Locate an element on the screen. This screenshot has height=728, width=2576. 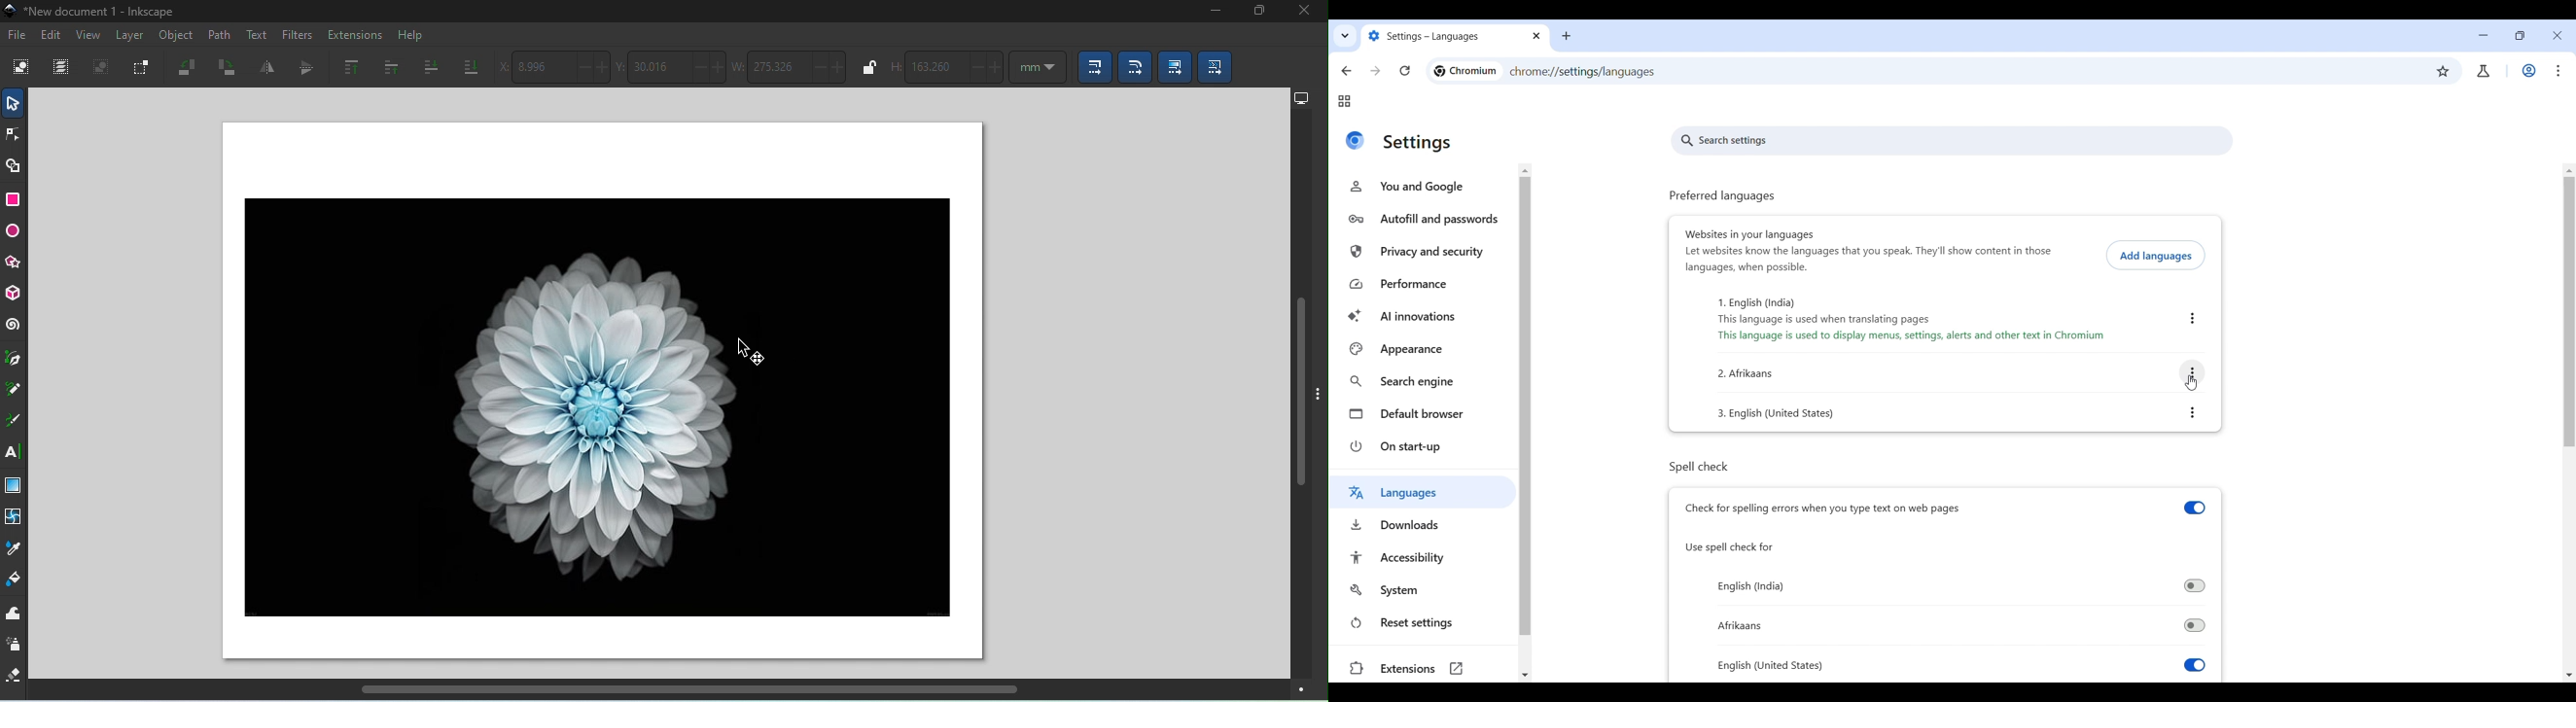
Work is located at coordinates (2529, 70).